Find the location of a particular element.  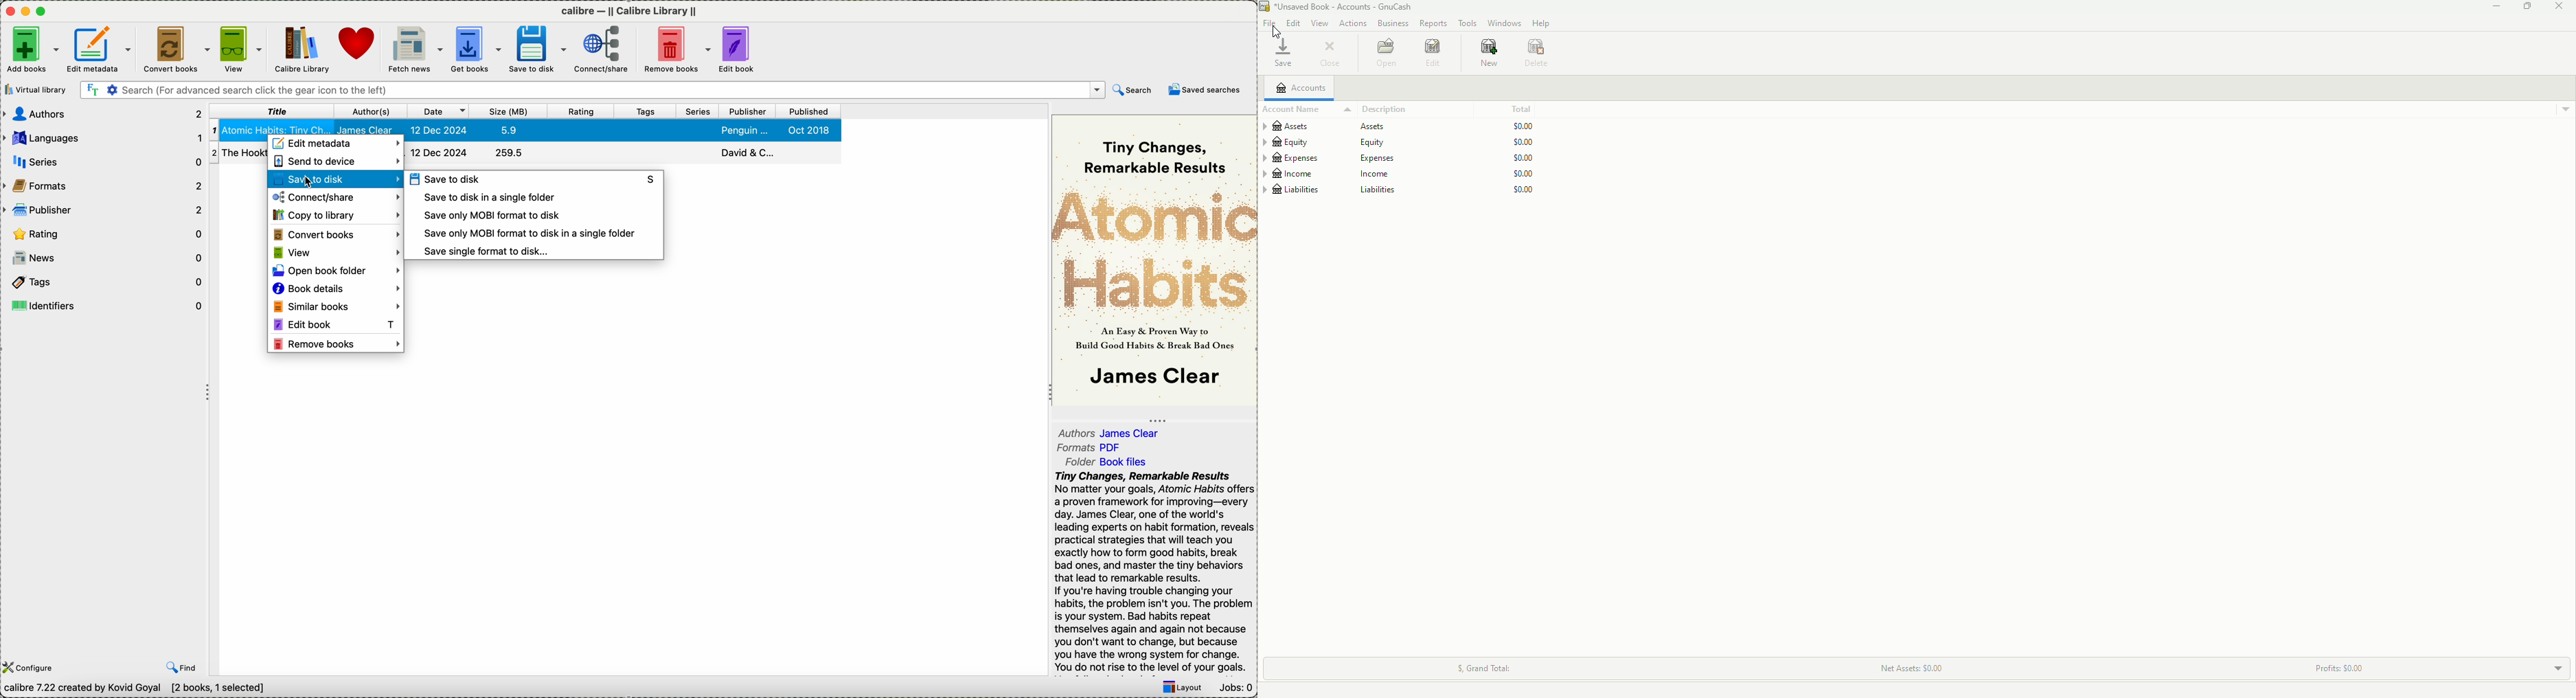

connect/share is located at coordinates (335, 197).